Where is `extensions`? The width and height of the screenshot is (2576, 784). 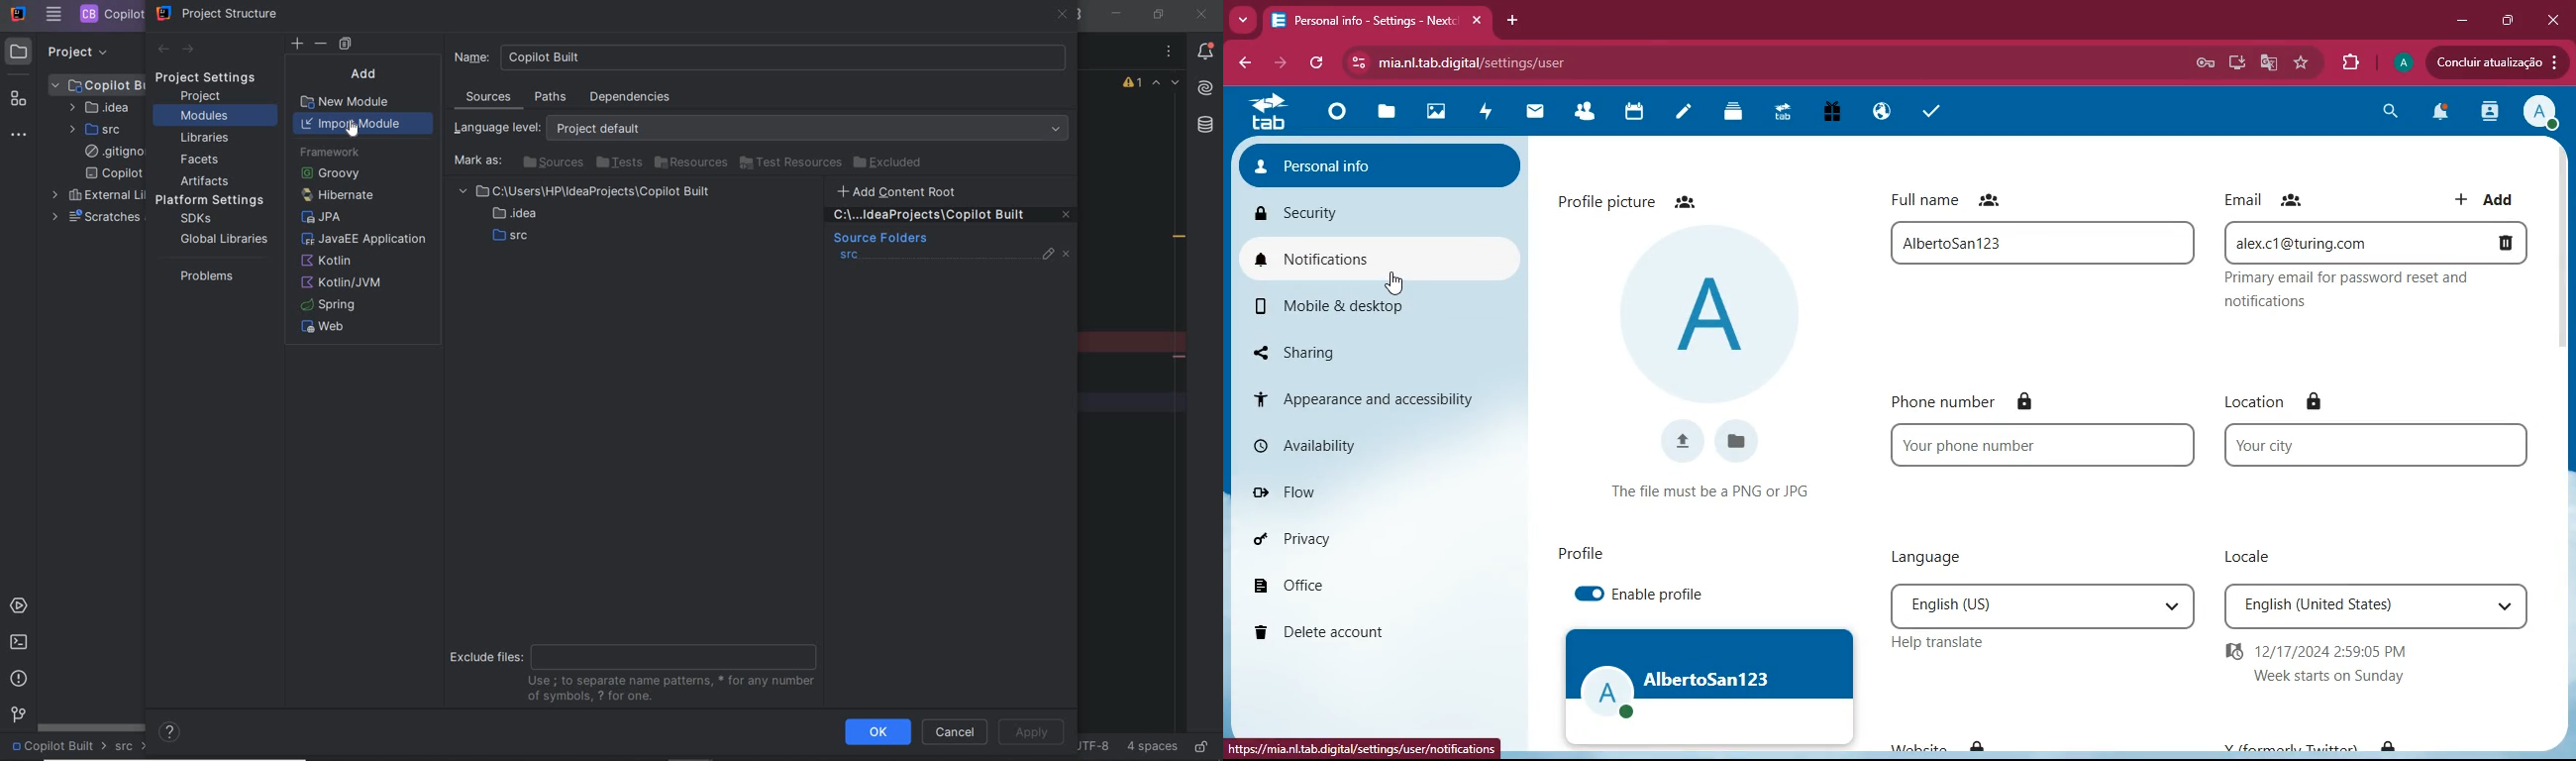
extensions is located at coordinates (2348, 60).